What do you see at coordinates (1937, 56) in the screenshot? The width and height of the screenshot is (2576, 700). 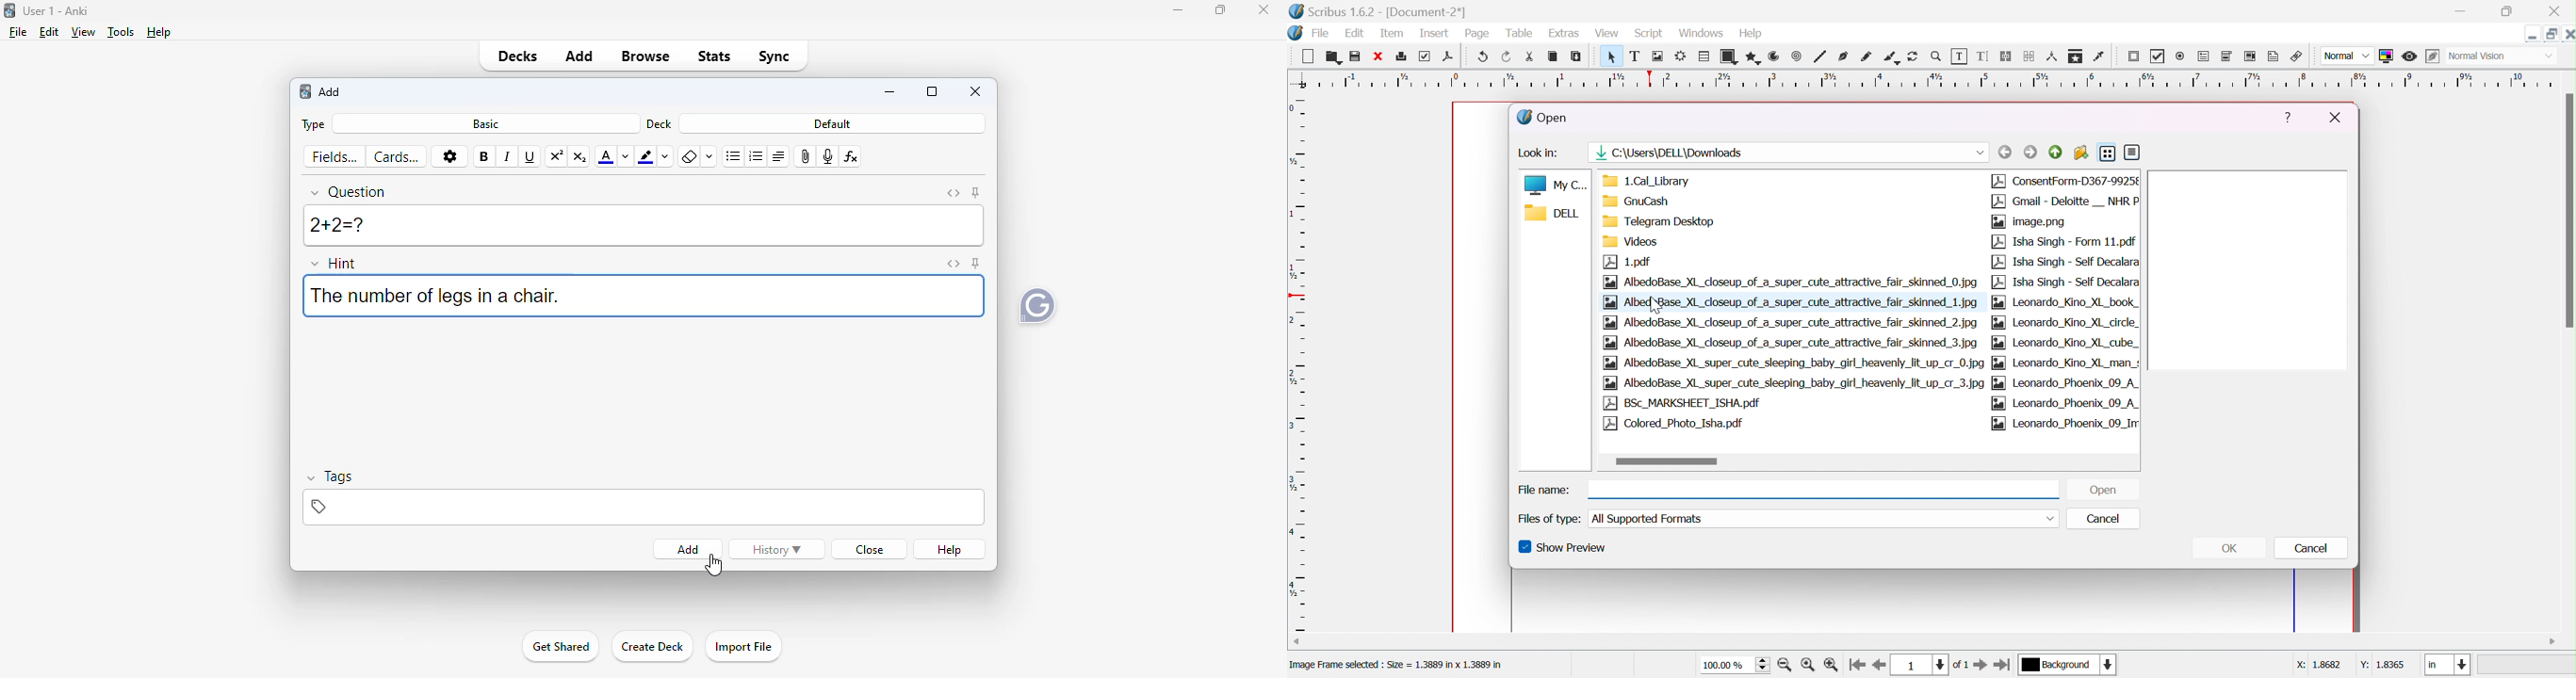 I see `zoom in/out` at bounding box center [1937, 56].